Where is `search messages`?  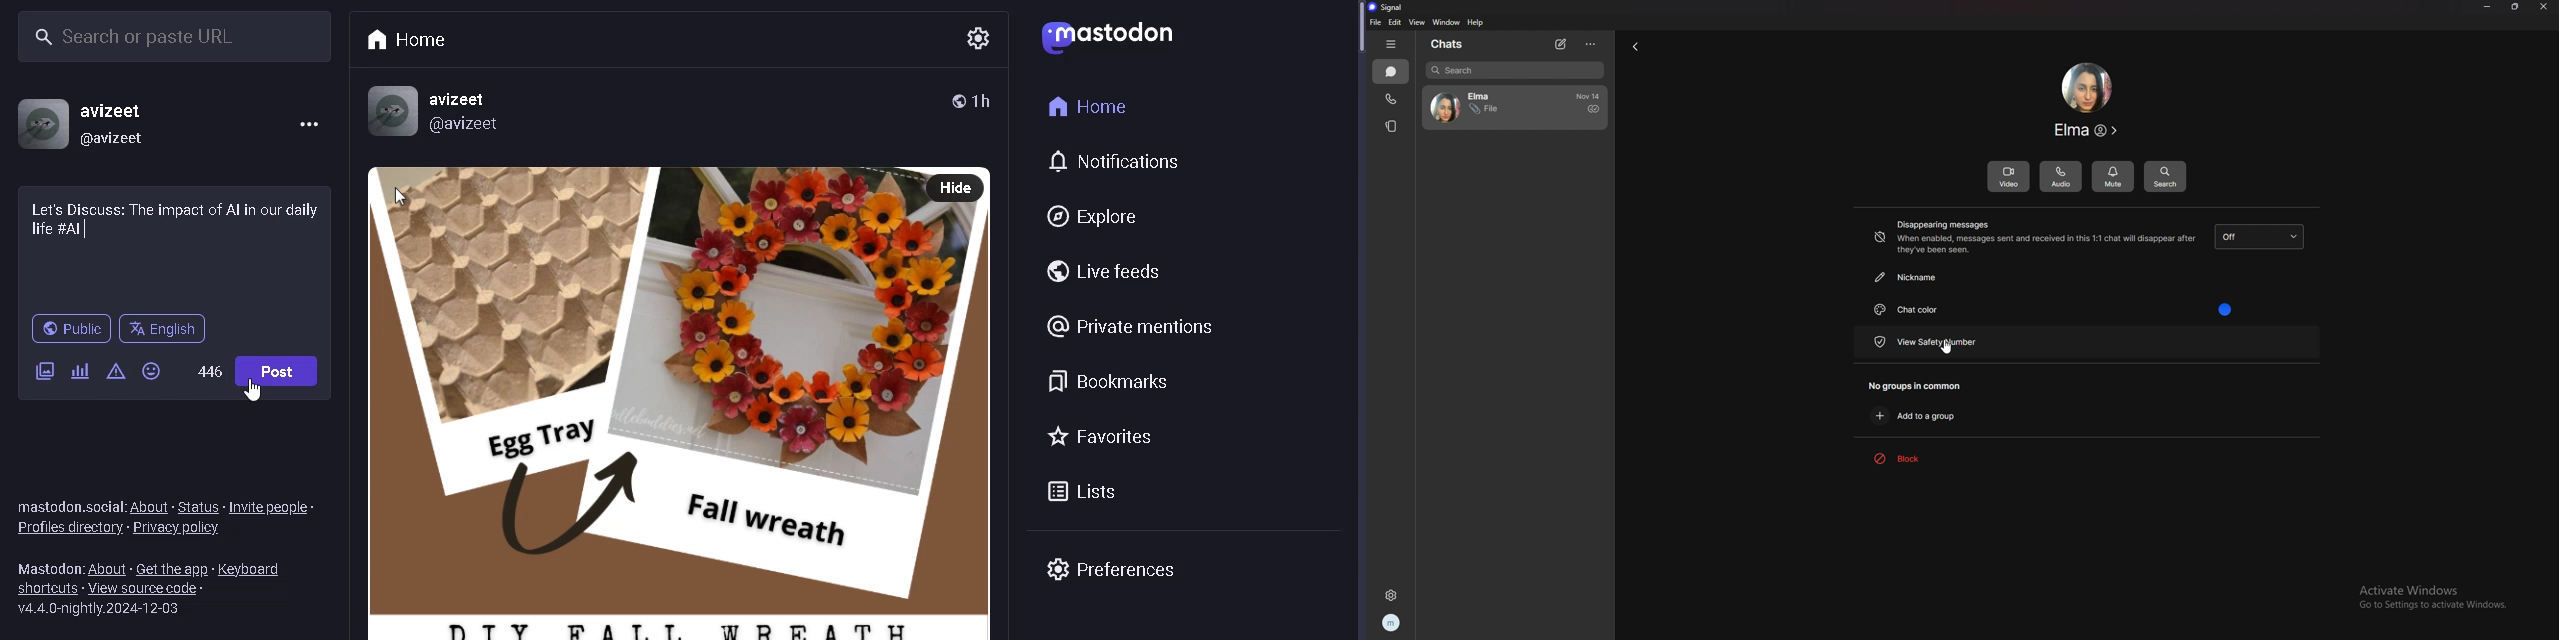 search messages is located at coordinates (1515, 70).